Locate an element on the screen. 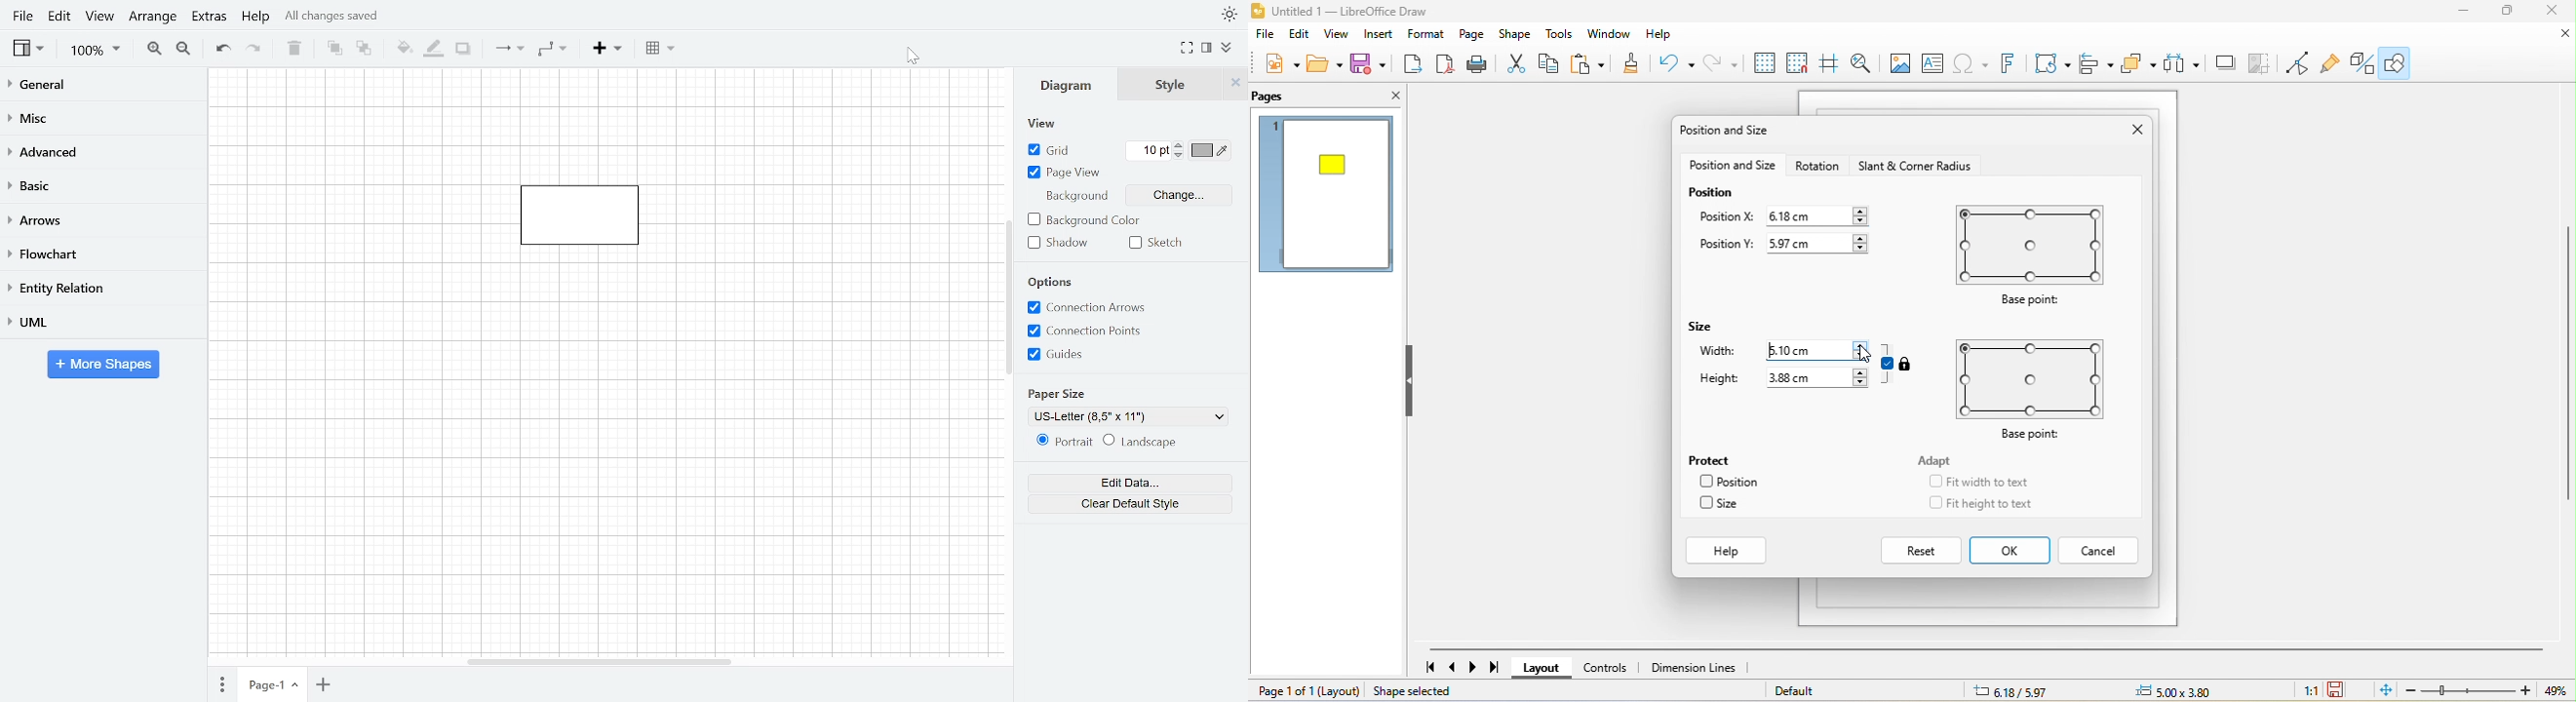 Image resolution: width=2576 pixels, height=728 pixels. zoom is located at coordinates (2491, 690).